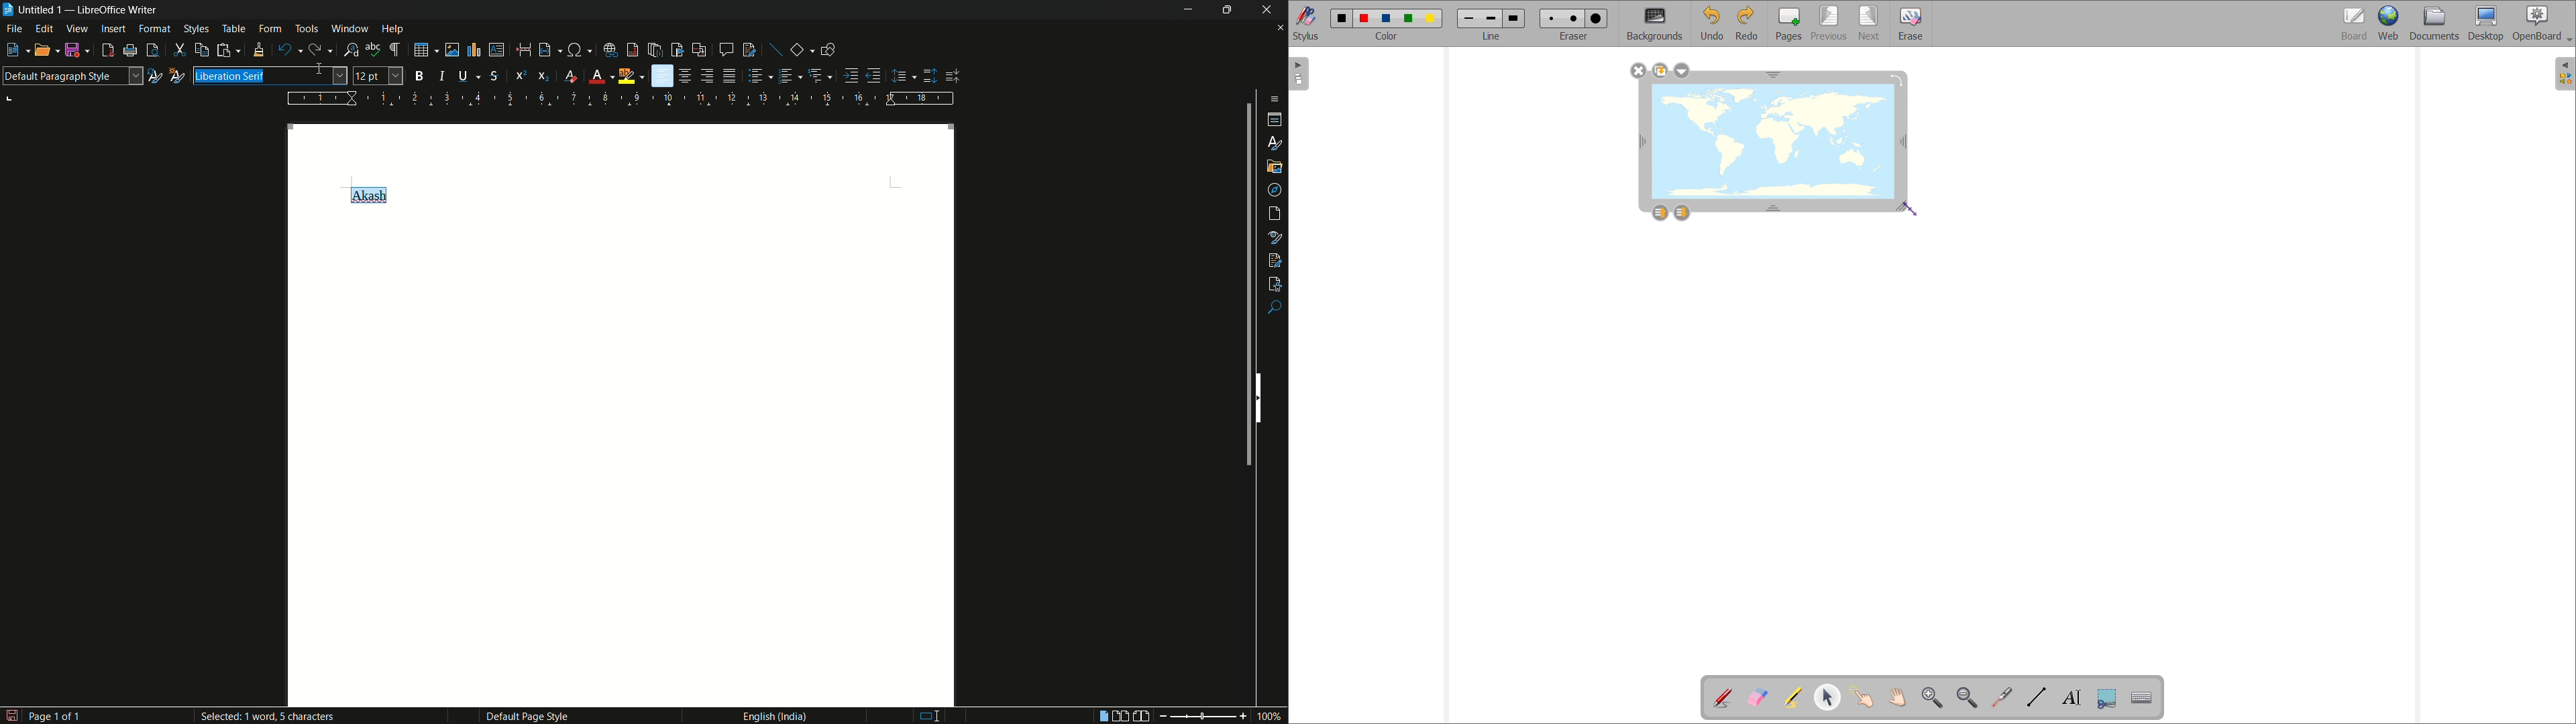 The width and height of the screenshot is (2576, 728). Describe the element at coordinates (1275, 165) in the screenshot. I see `gallery` at that location.